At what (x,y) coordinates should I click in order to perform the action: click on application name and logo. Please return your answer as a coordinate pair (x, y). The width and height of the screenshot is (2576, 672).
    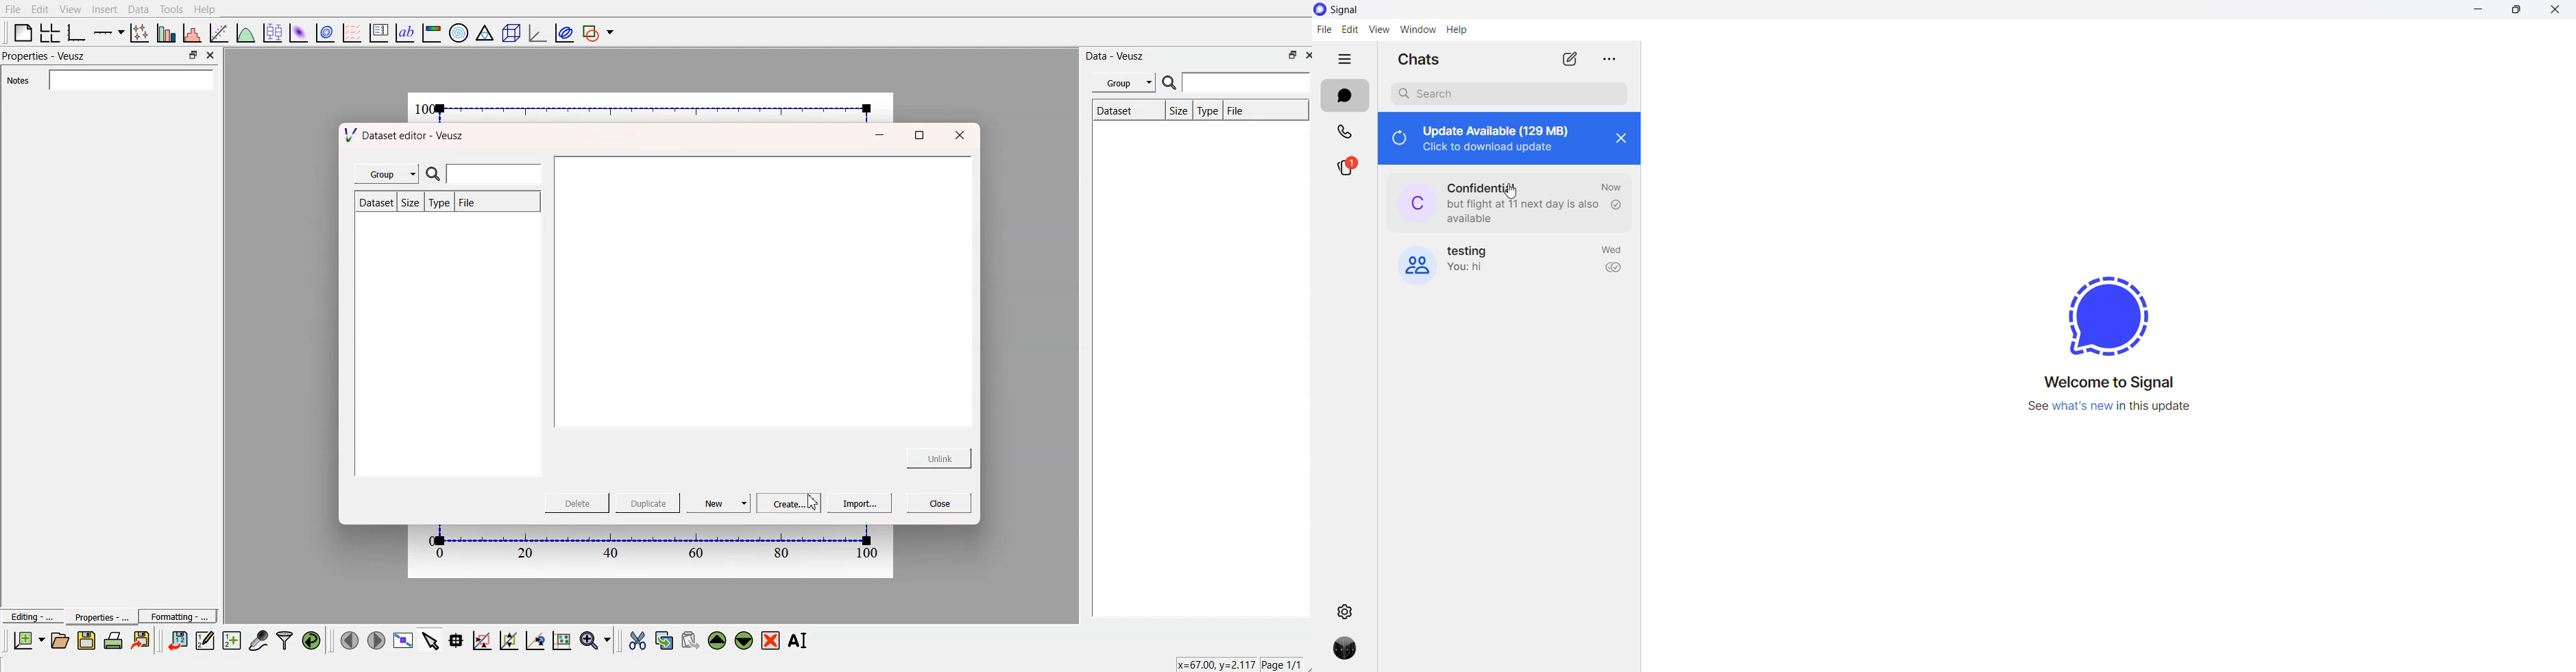
    Looking at the image, I should click on (1347, 11).